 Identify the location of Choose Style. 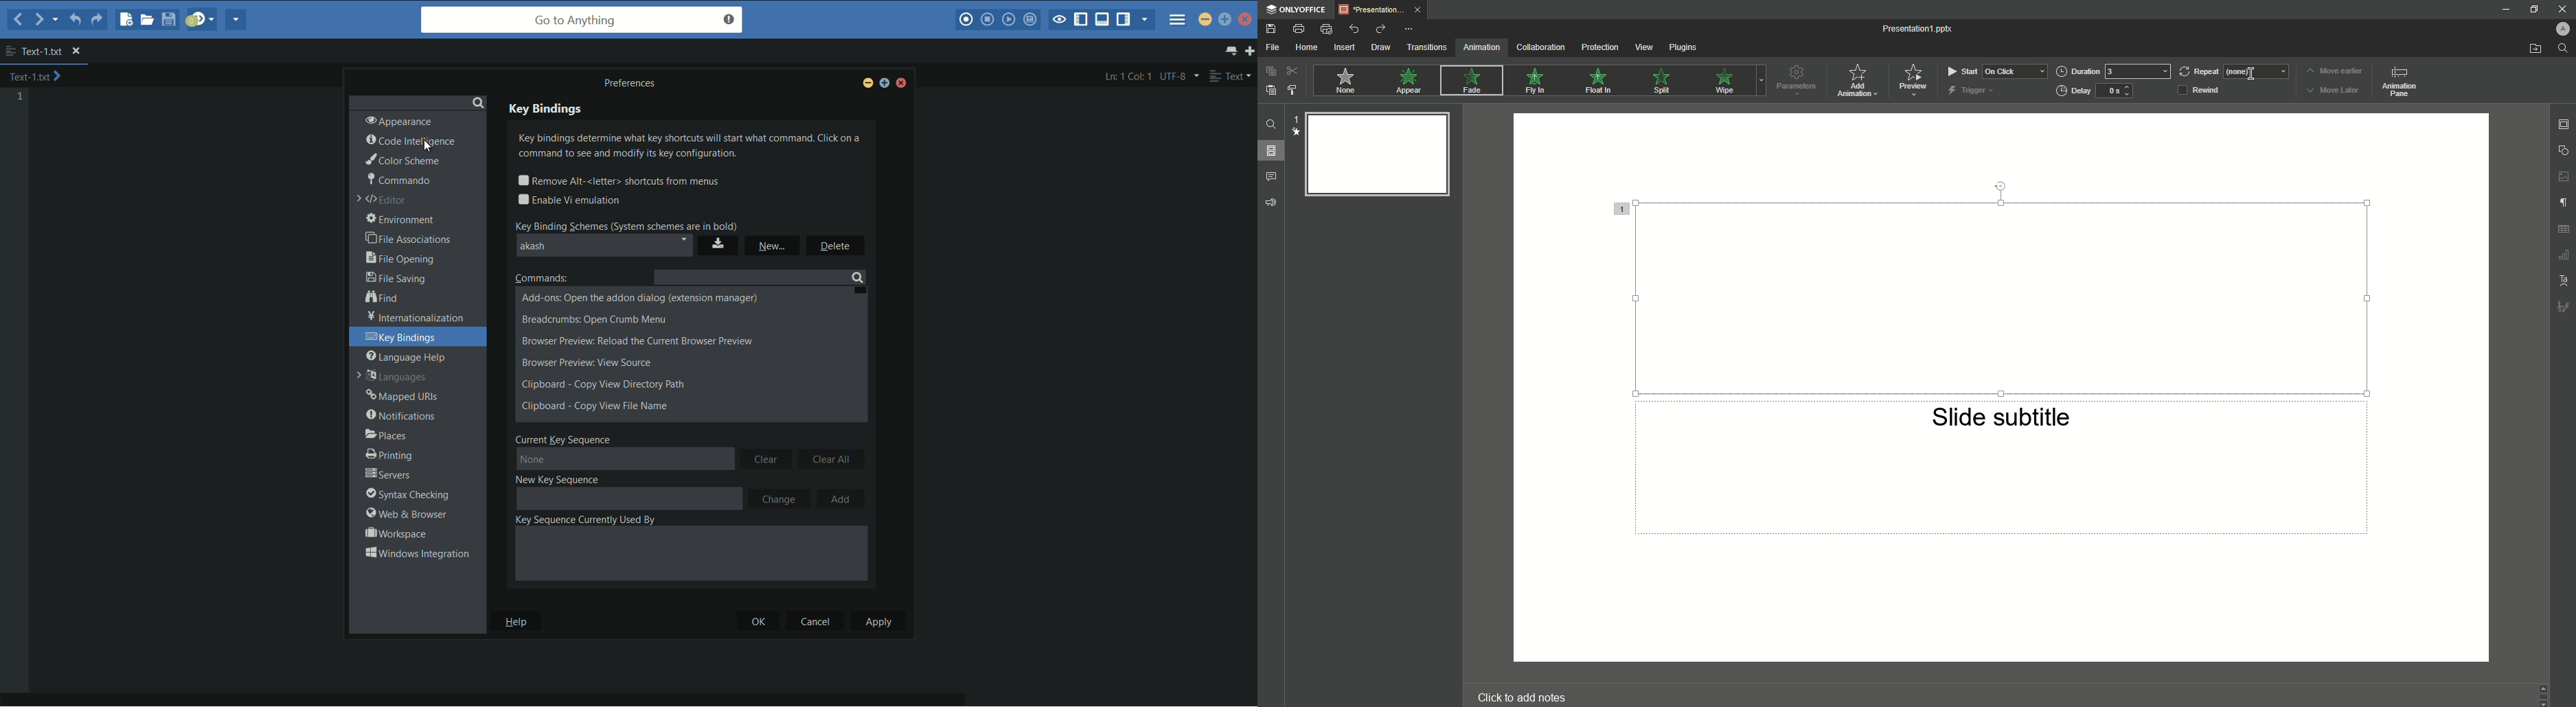
(1292, 90).